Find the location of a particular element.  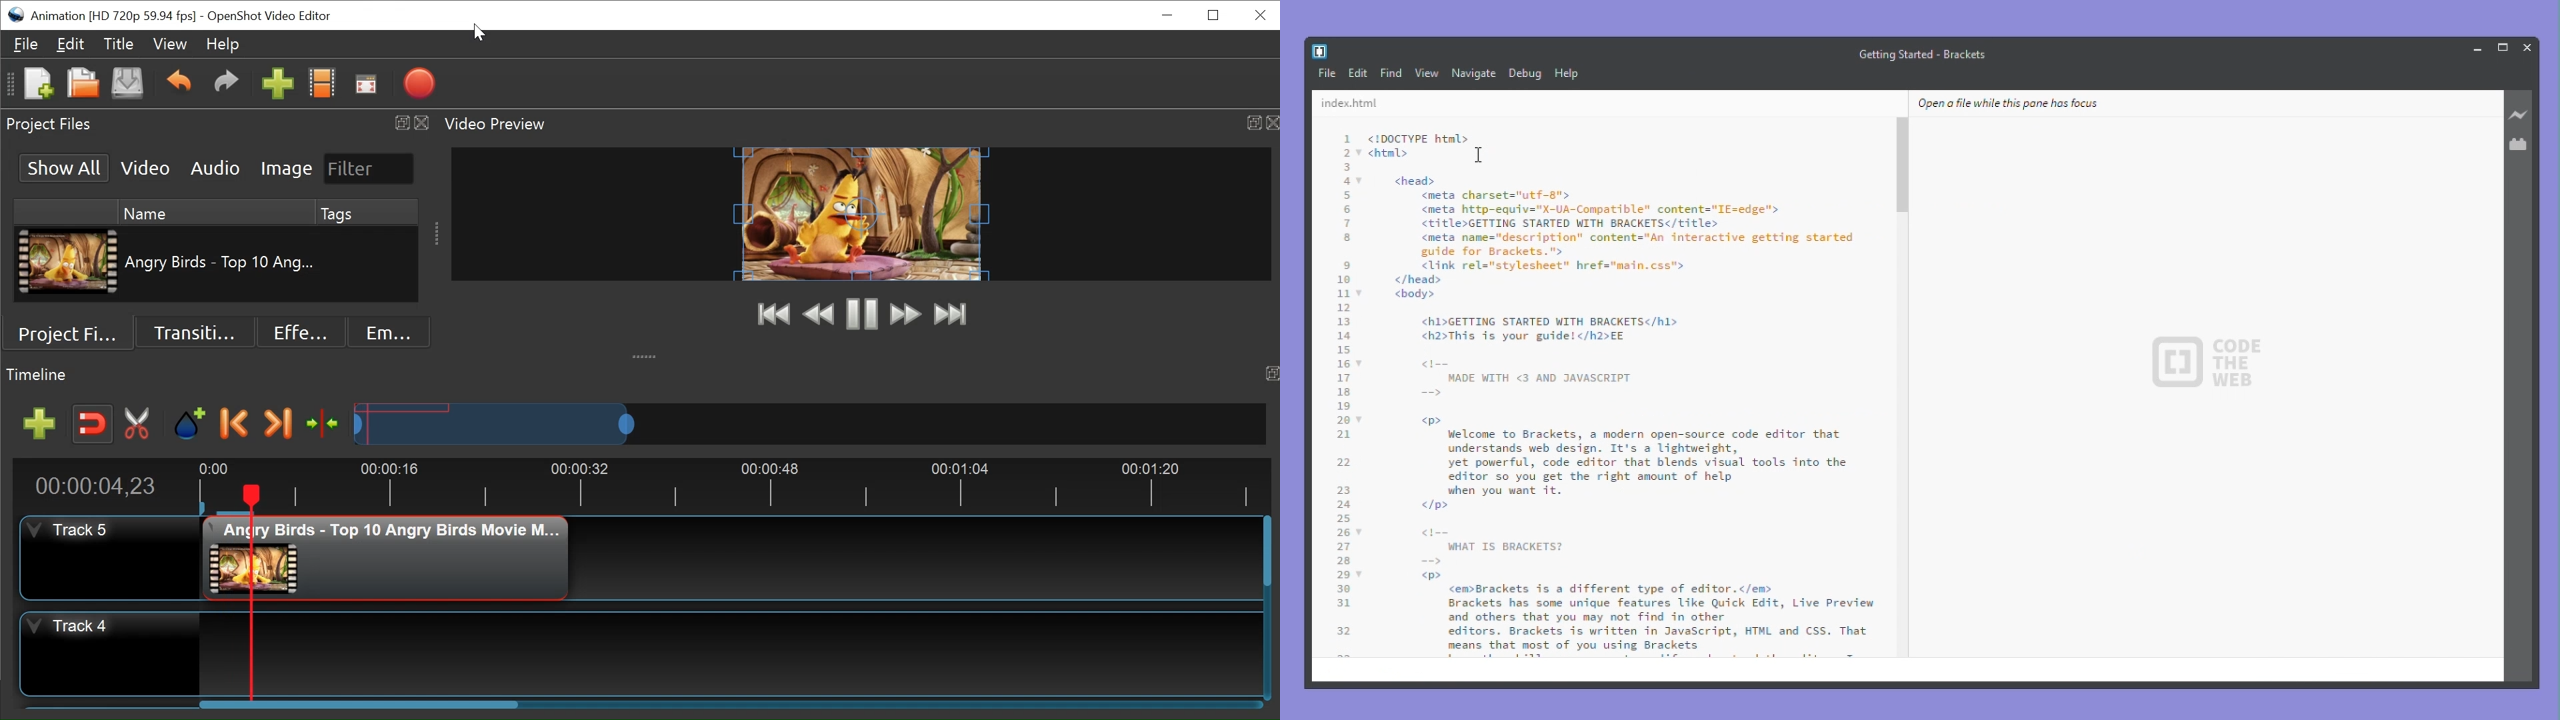

<head><meta charset="utf-8"><meta http-equiv="X-UA-Compatible" content="IE=edge"><title>GETTING STARTED WITH BRACKETS</title><meta name="description” content="An interactive getting started guide for Brackets."><link rel="stylesheet" href="nain.css"></head><body> is located at coordinates (1619, 236).